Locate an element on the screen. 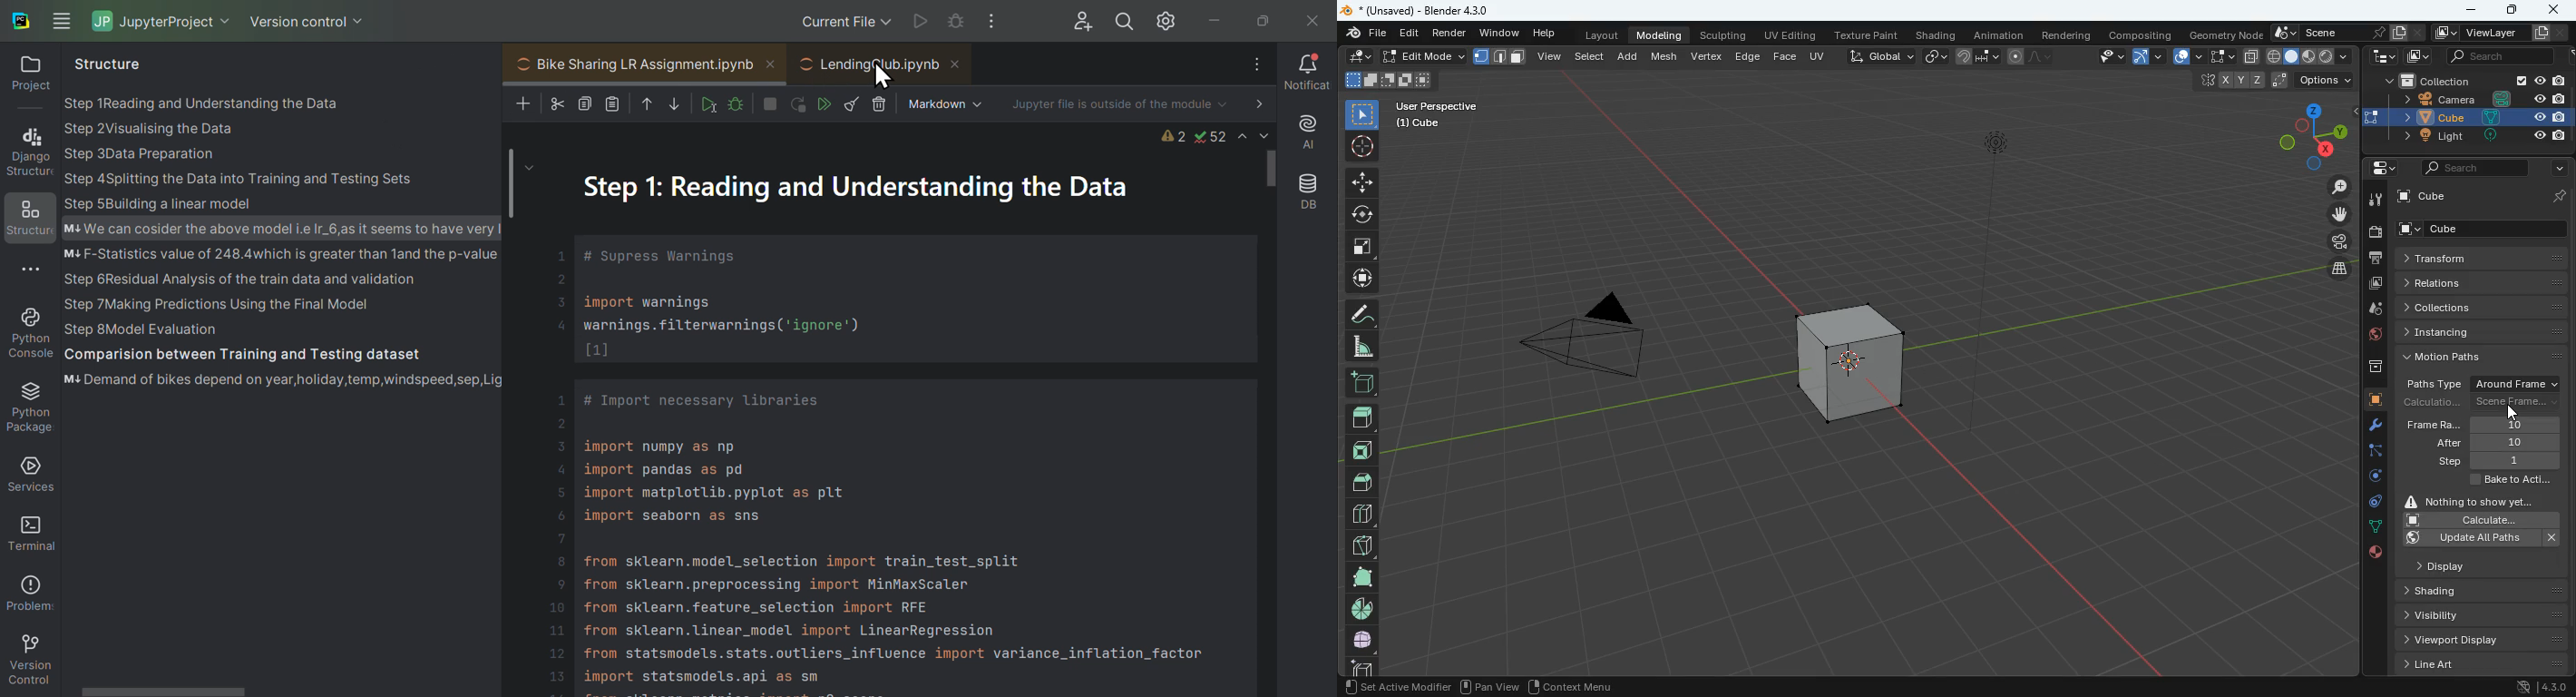 This screenshot has height=700, width=2576. front is located at coordinates (1365, 447).